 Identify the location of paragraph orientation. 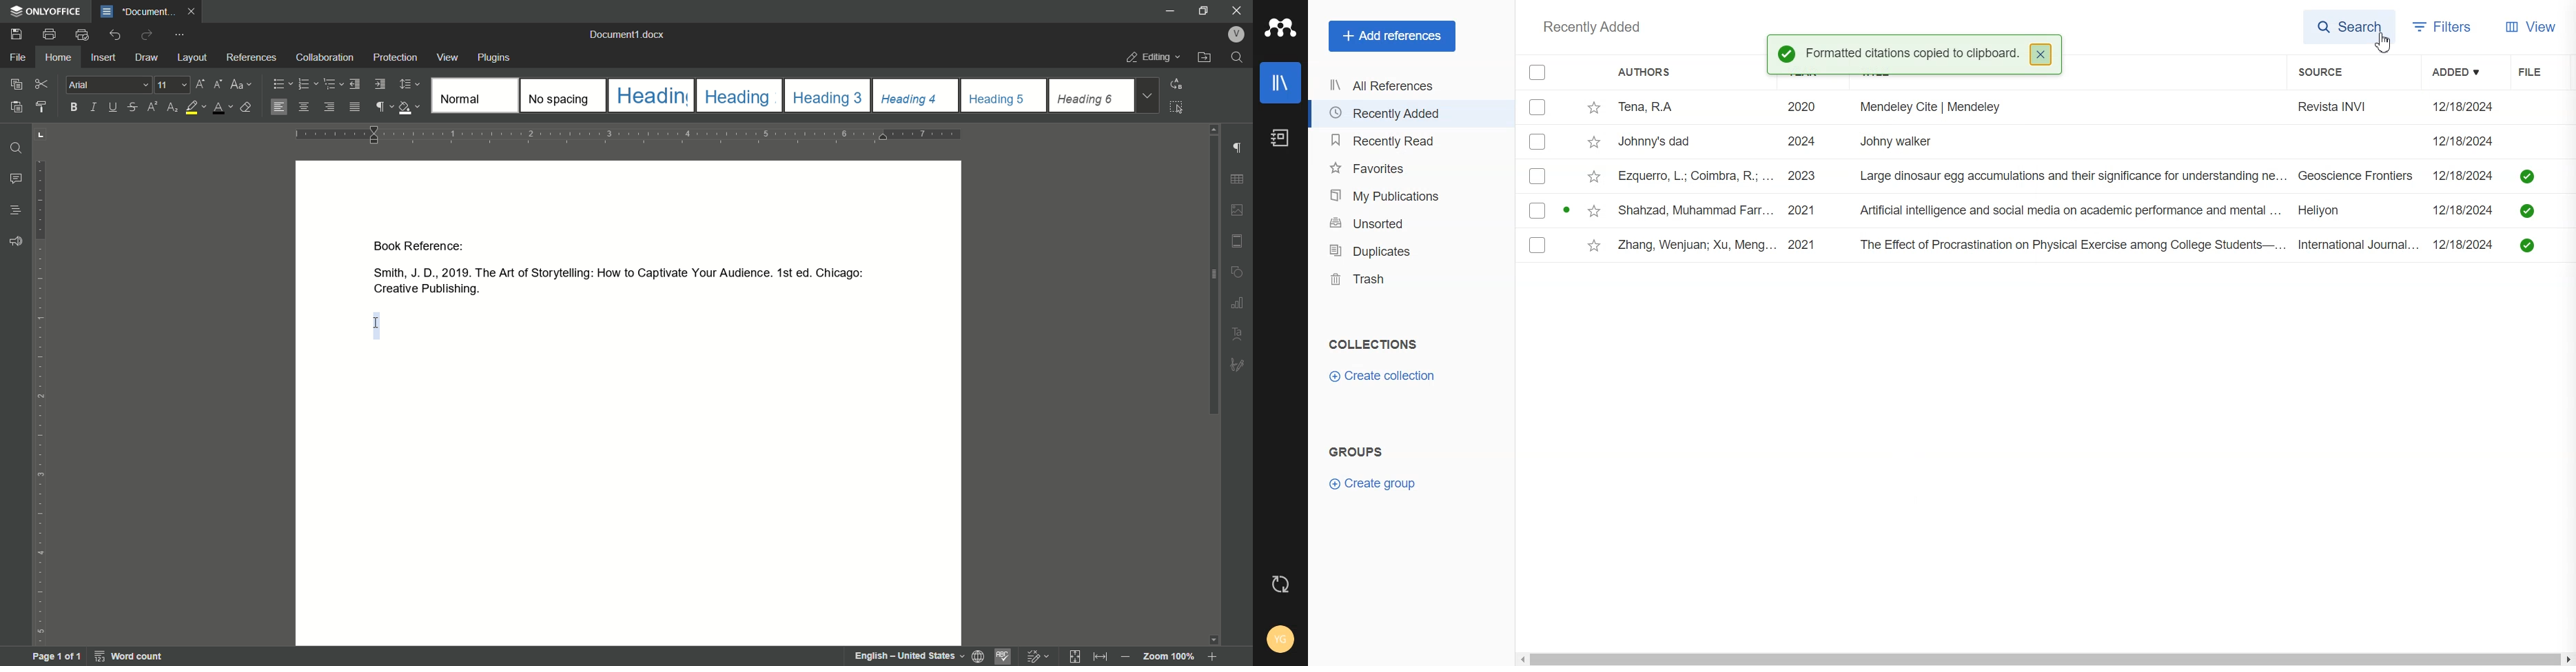
(633, 134).